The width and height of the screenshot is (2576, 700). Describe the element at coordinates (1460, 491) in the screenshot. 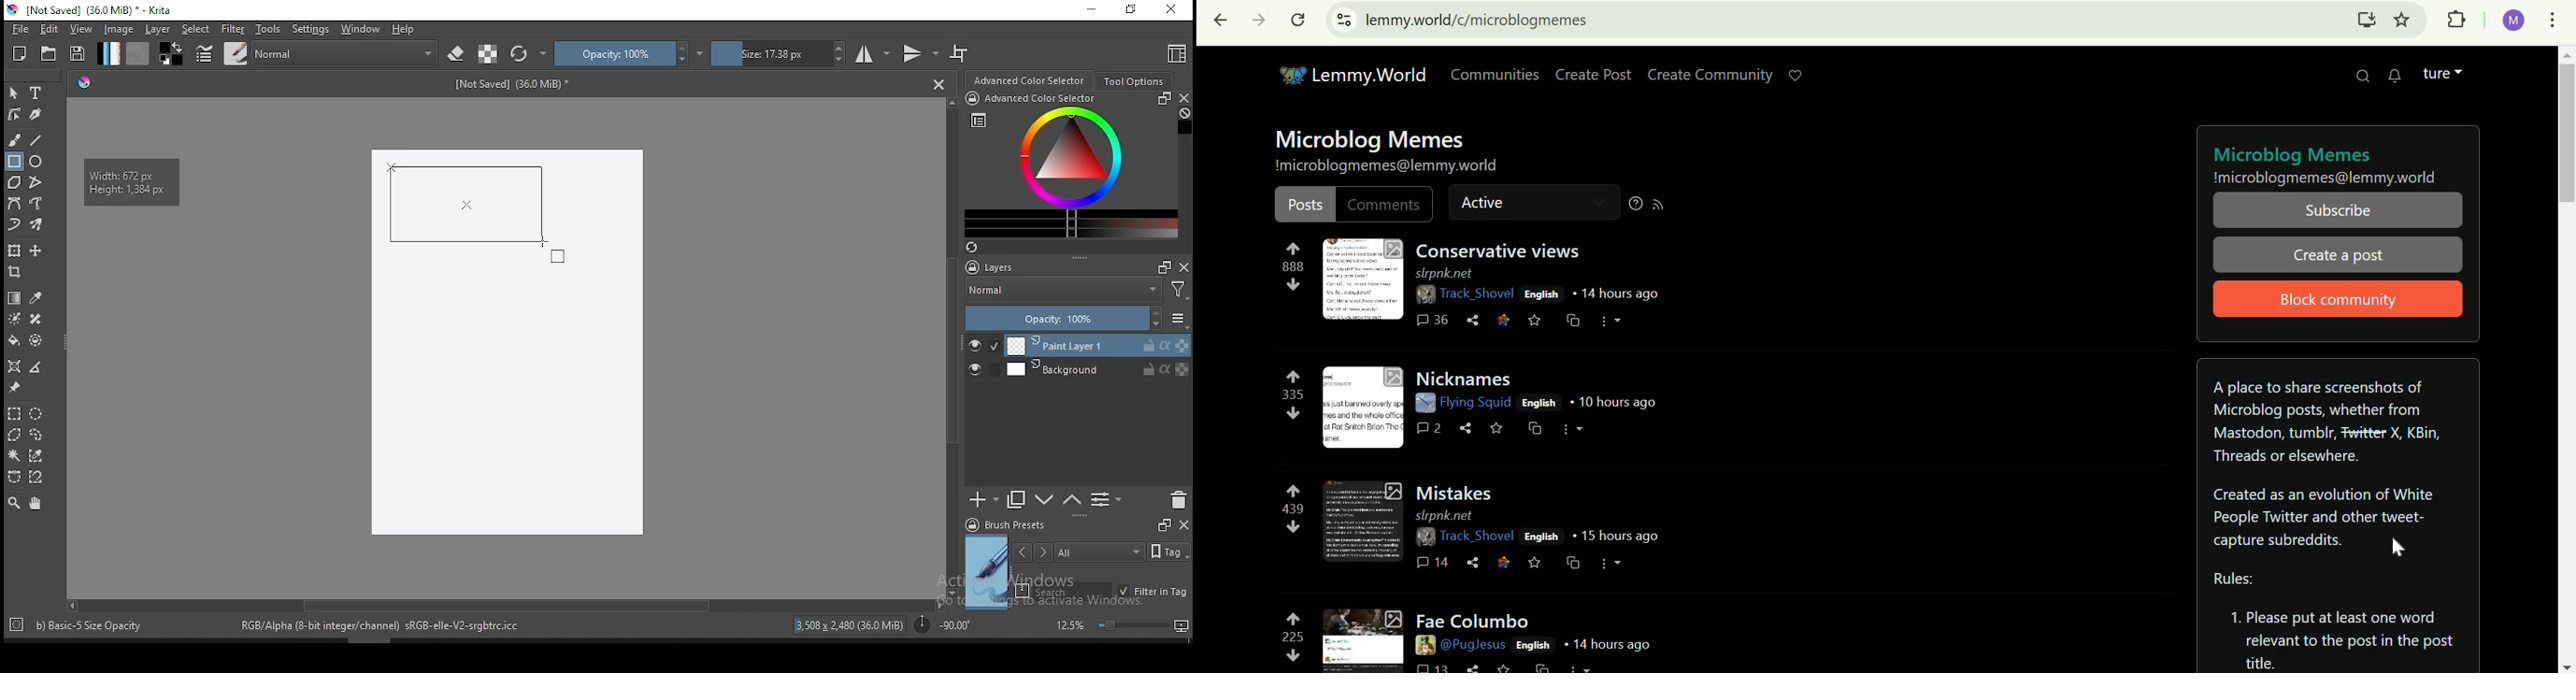

I see `mistakes` at that location.